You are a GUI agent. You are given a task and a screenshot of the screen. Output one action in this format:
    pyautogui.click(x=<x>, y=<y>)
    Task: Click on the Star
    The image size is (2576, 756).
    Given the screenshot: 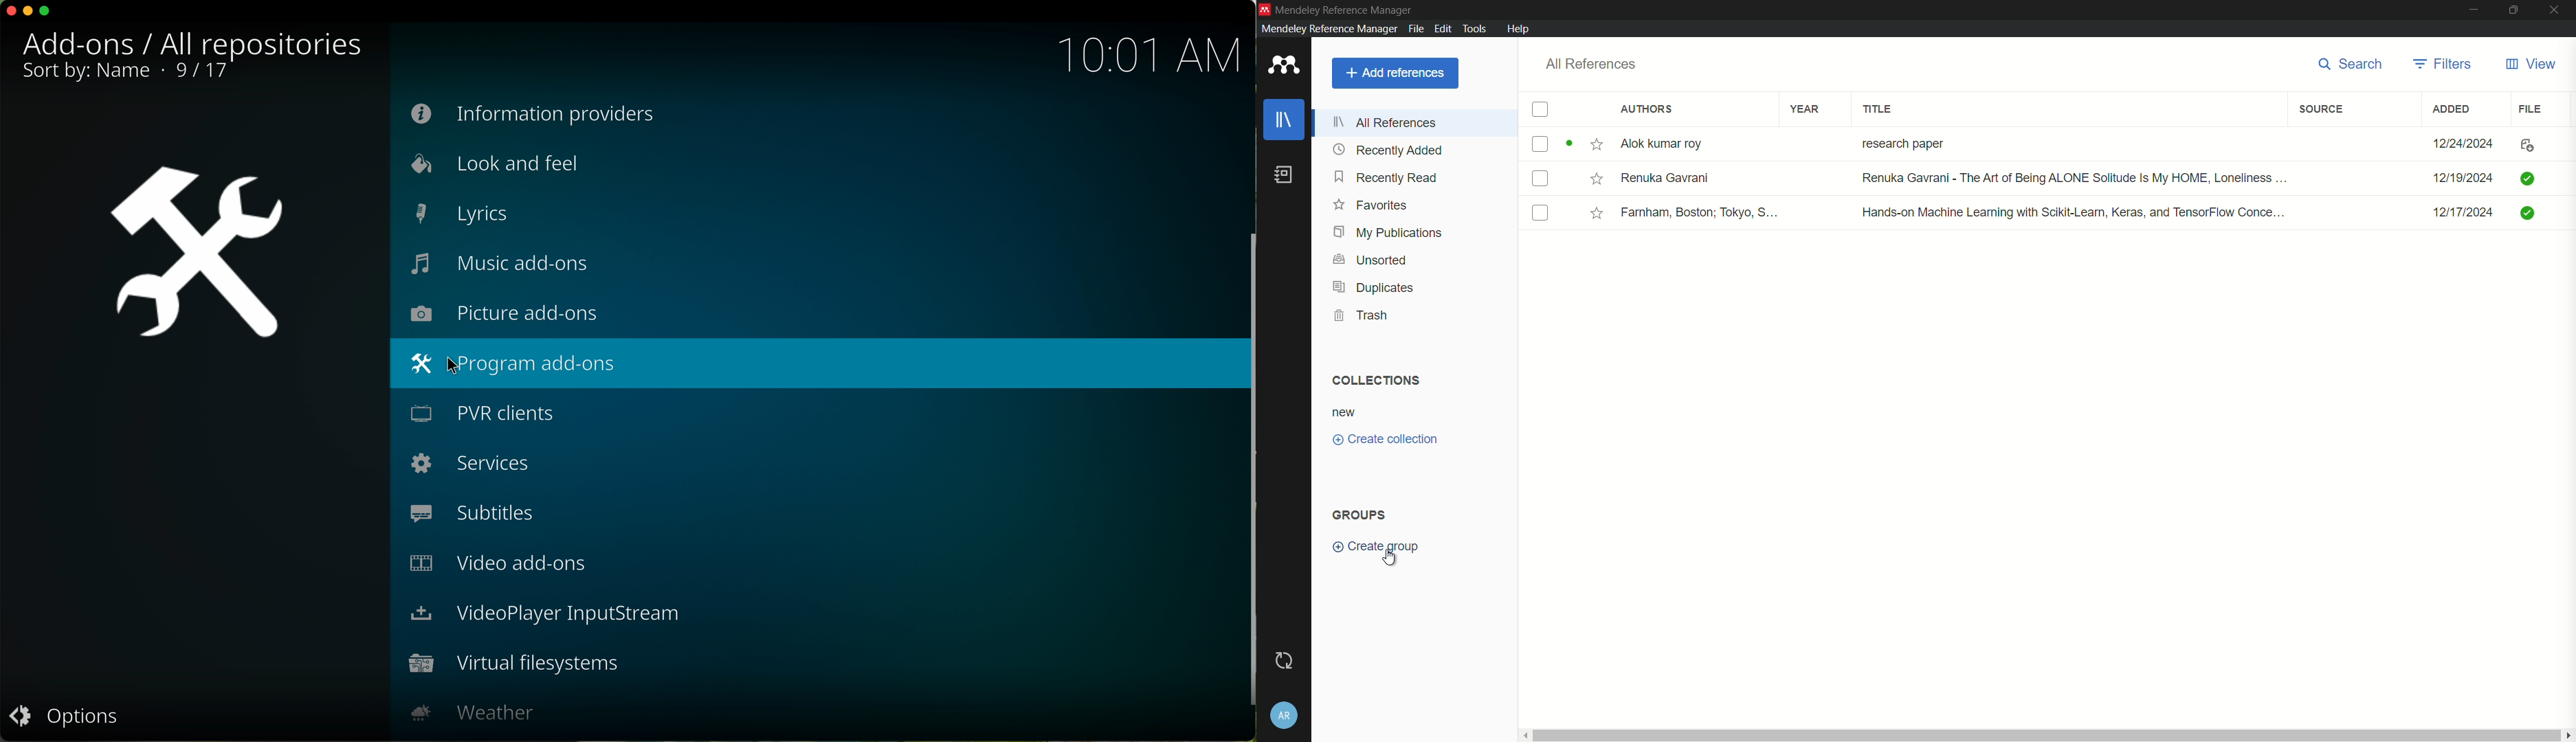 What is the action you would take?
    pyautogui.click(x=1595, y=178)
    